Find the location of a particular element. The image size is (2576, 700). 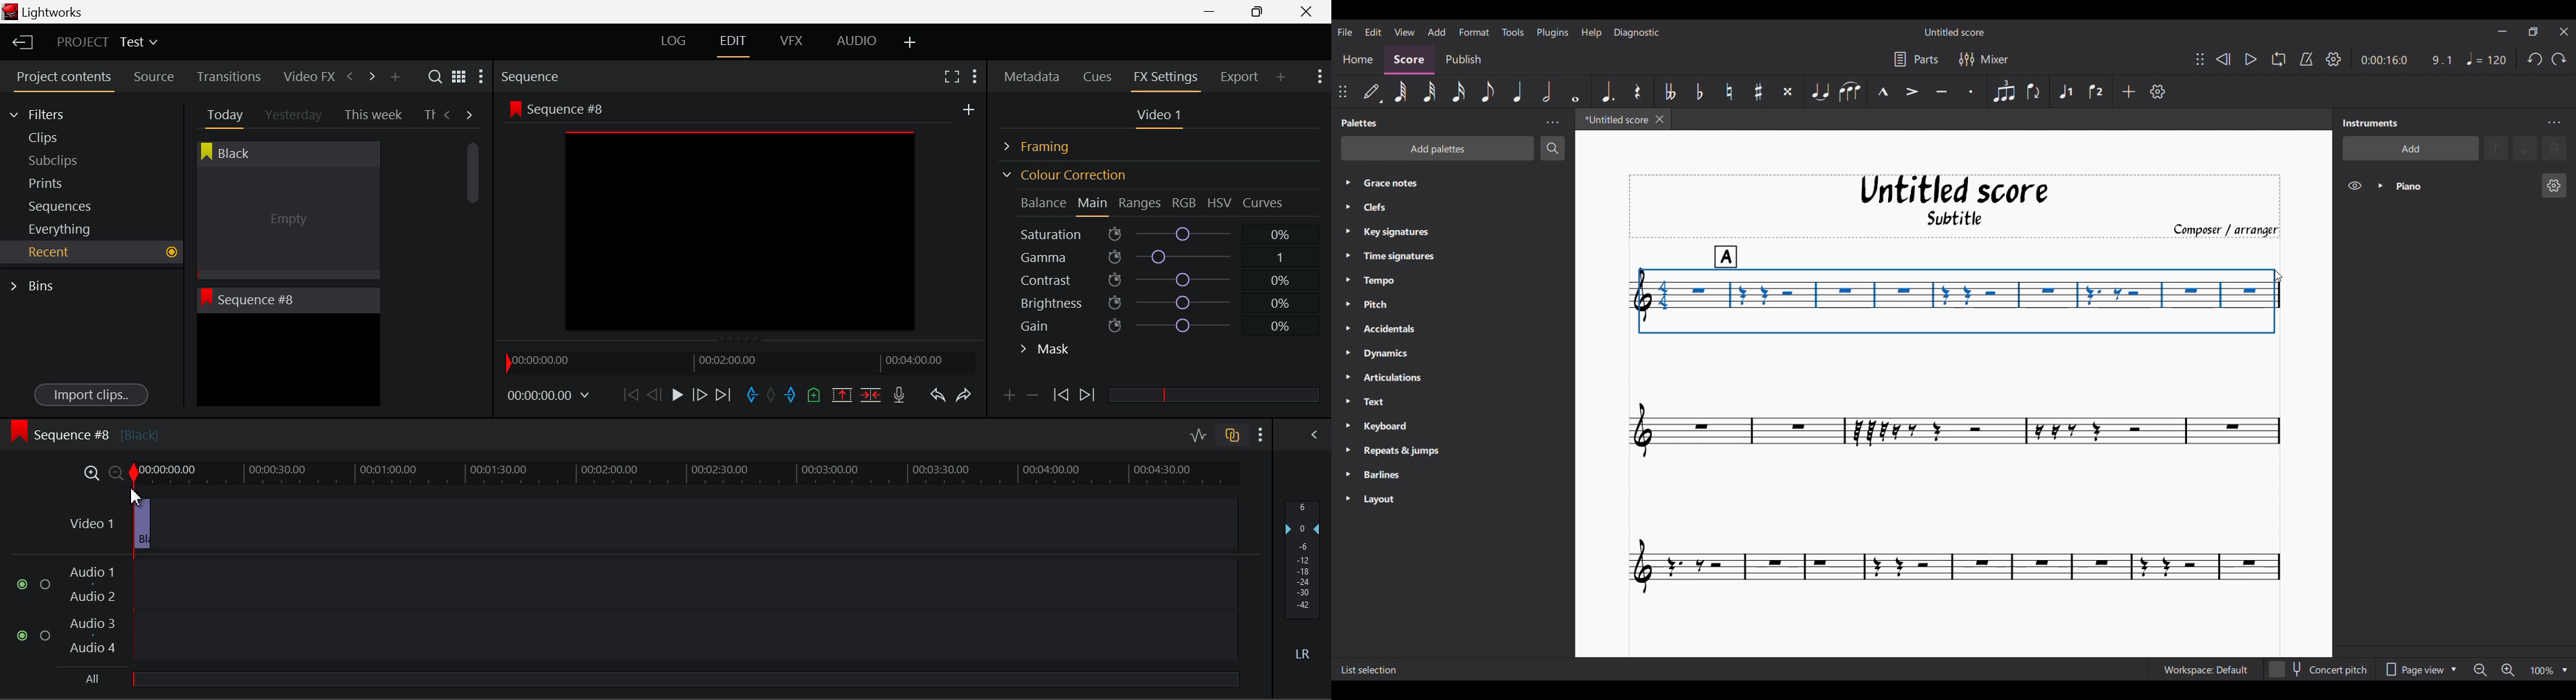

Parts is located at coordinates (1916, 59).